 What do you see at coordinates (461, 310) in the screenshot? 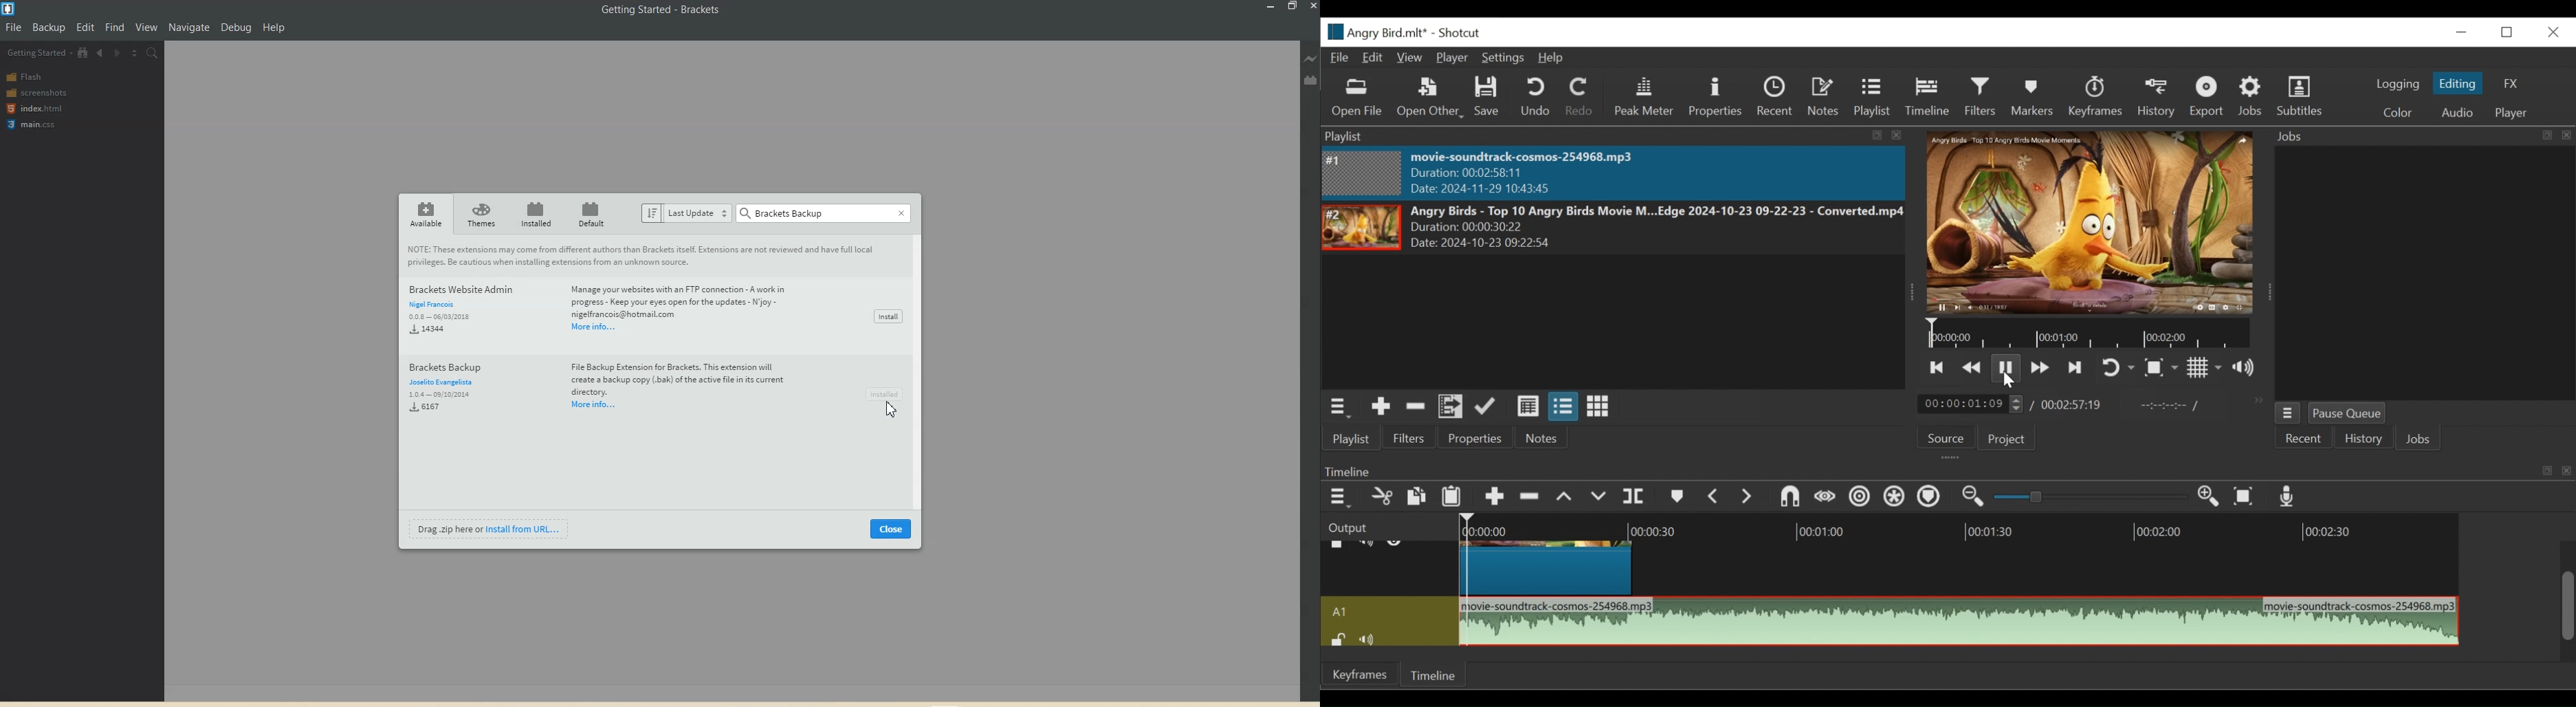
I see `Brackets Website Admin Nigel Francois 0.0.8 - 06/03/2018 14344` at bounding box center [461, 310].